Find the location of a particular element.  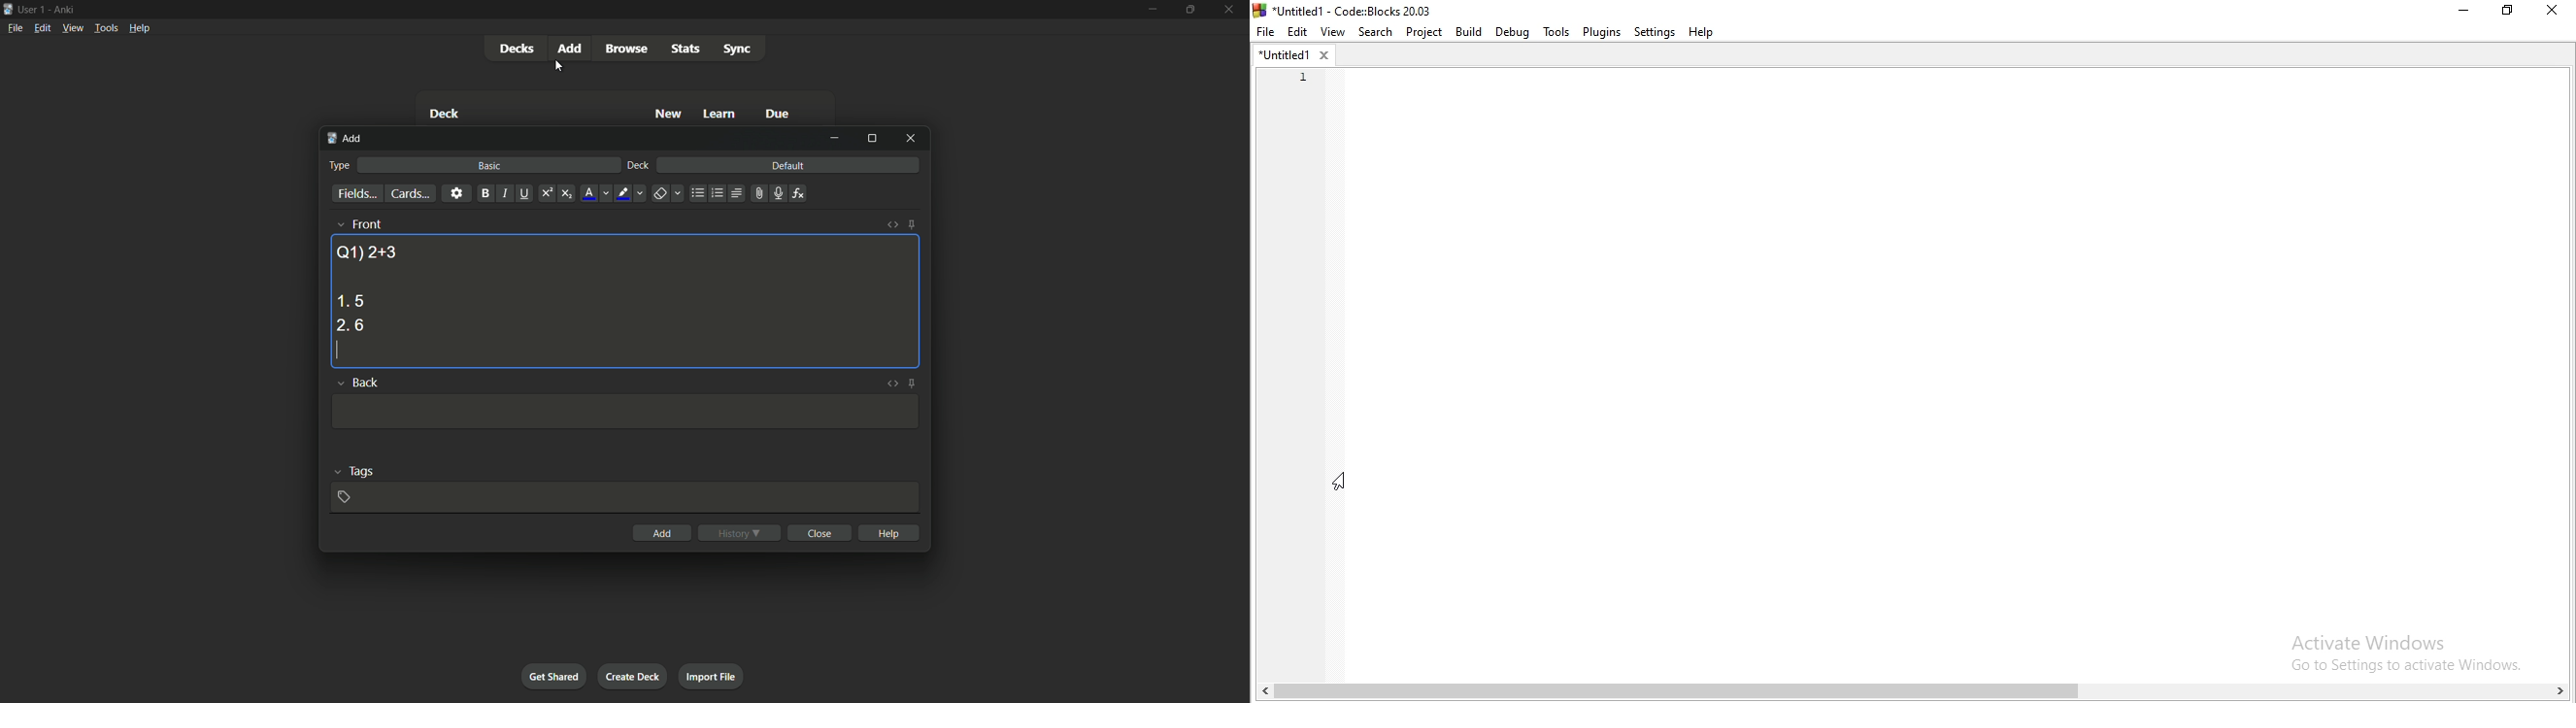

help menu is located at coordinates (139, 28).